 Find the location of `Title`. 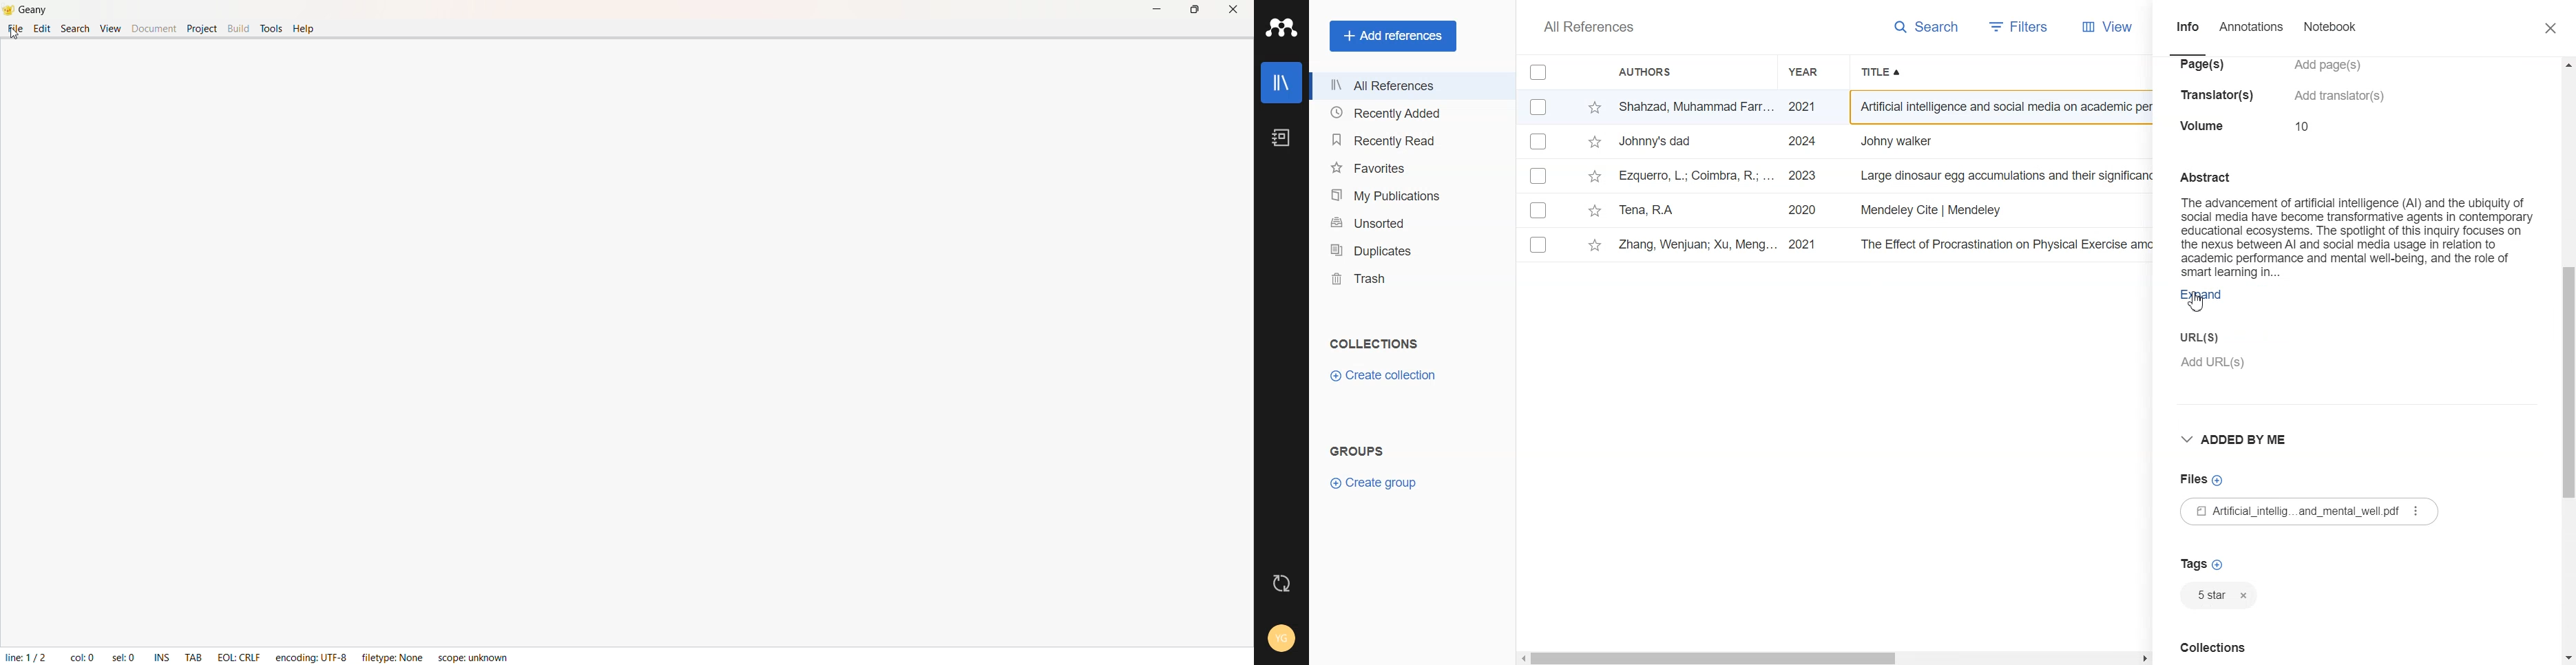

Title is located at coordinates (1889, 73).